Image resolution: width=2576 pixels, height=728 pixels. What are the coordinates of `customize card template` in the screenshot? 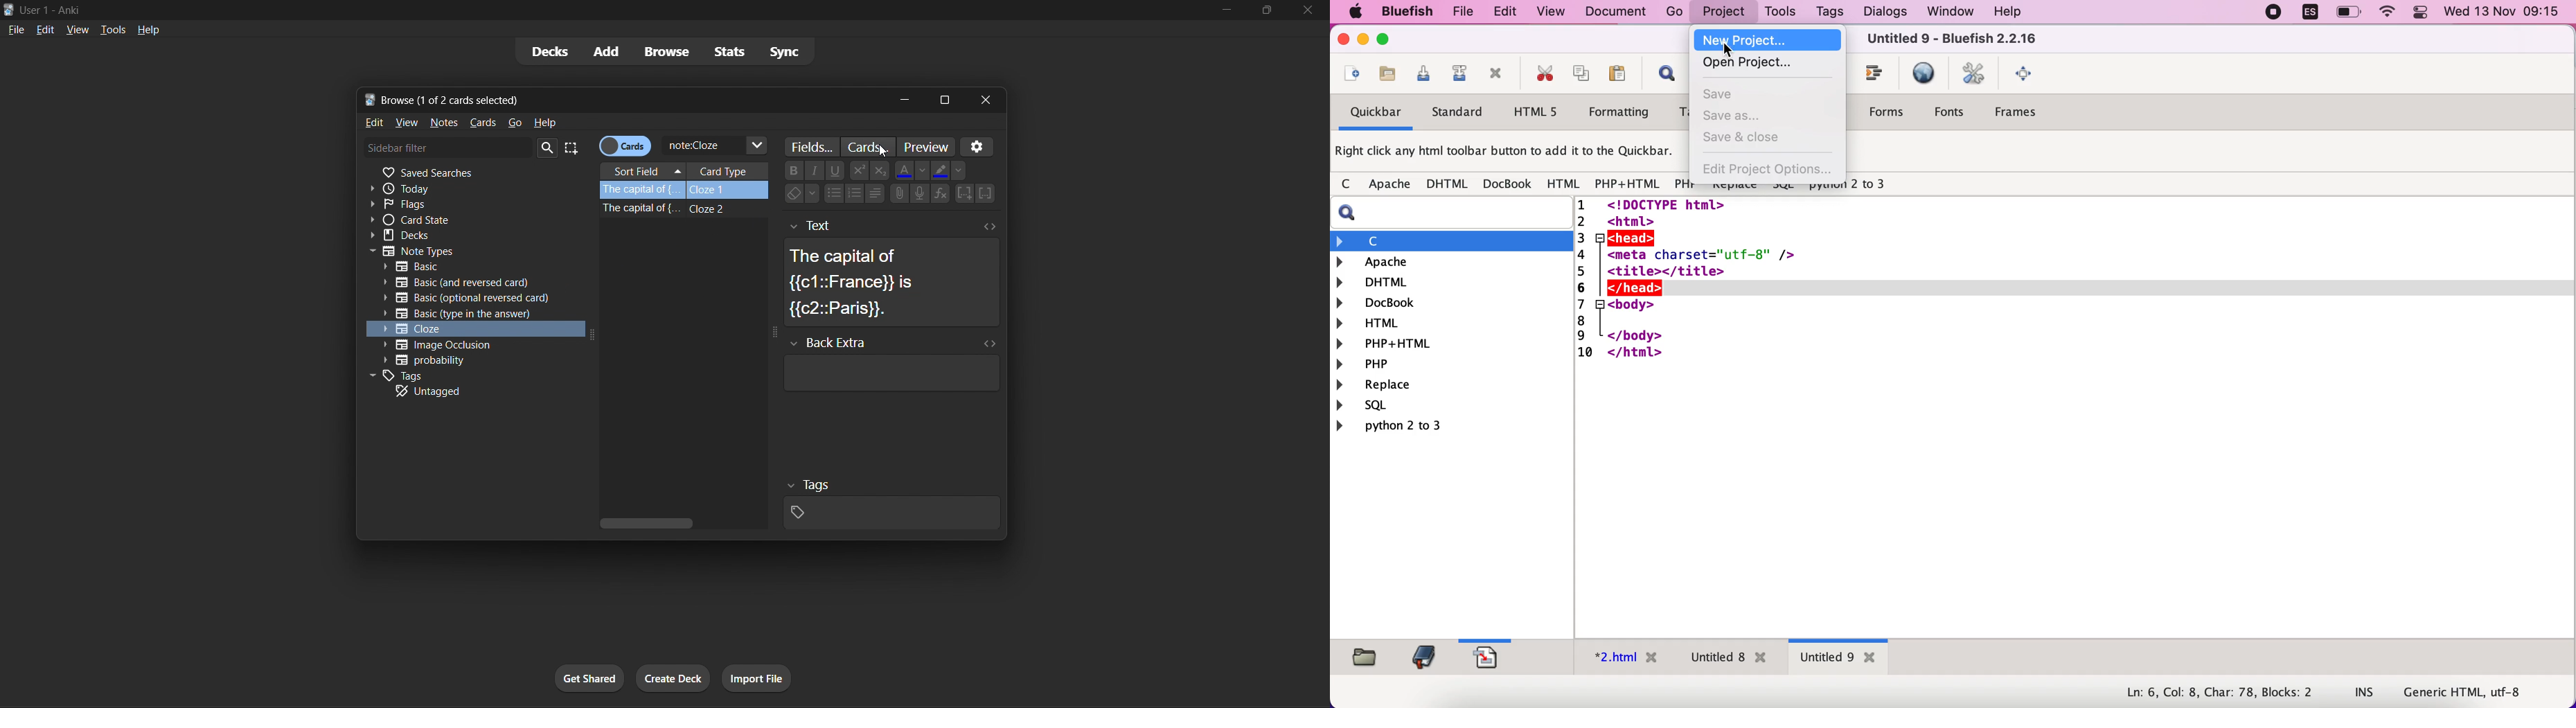 It's located at (869, 146).